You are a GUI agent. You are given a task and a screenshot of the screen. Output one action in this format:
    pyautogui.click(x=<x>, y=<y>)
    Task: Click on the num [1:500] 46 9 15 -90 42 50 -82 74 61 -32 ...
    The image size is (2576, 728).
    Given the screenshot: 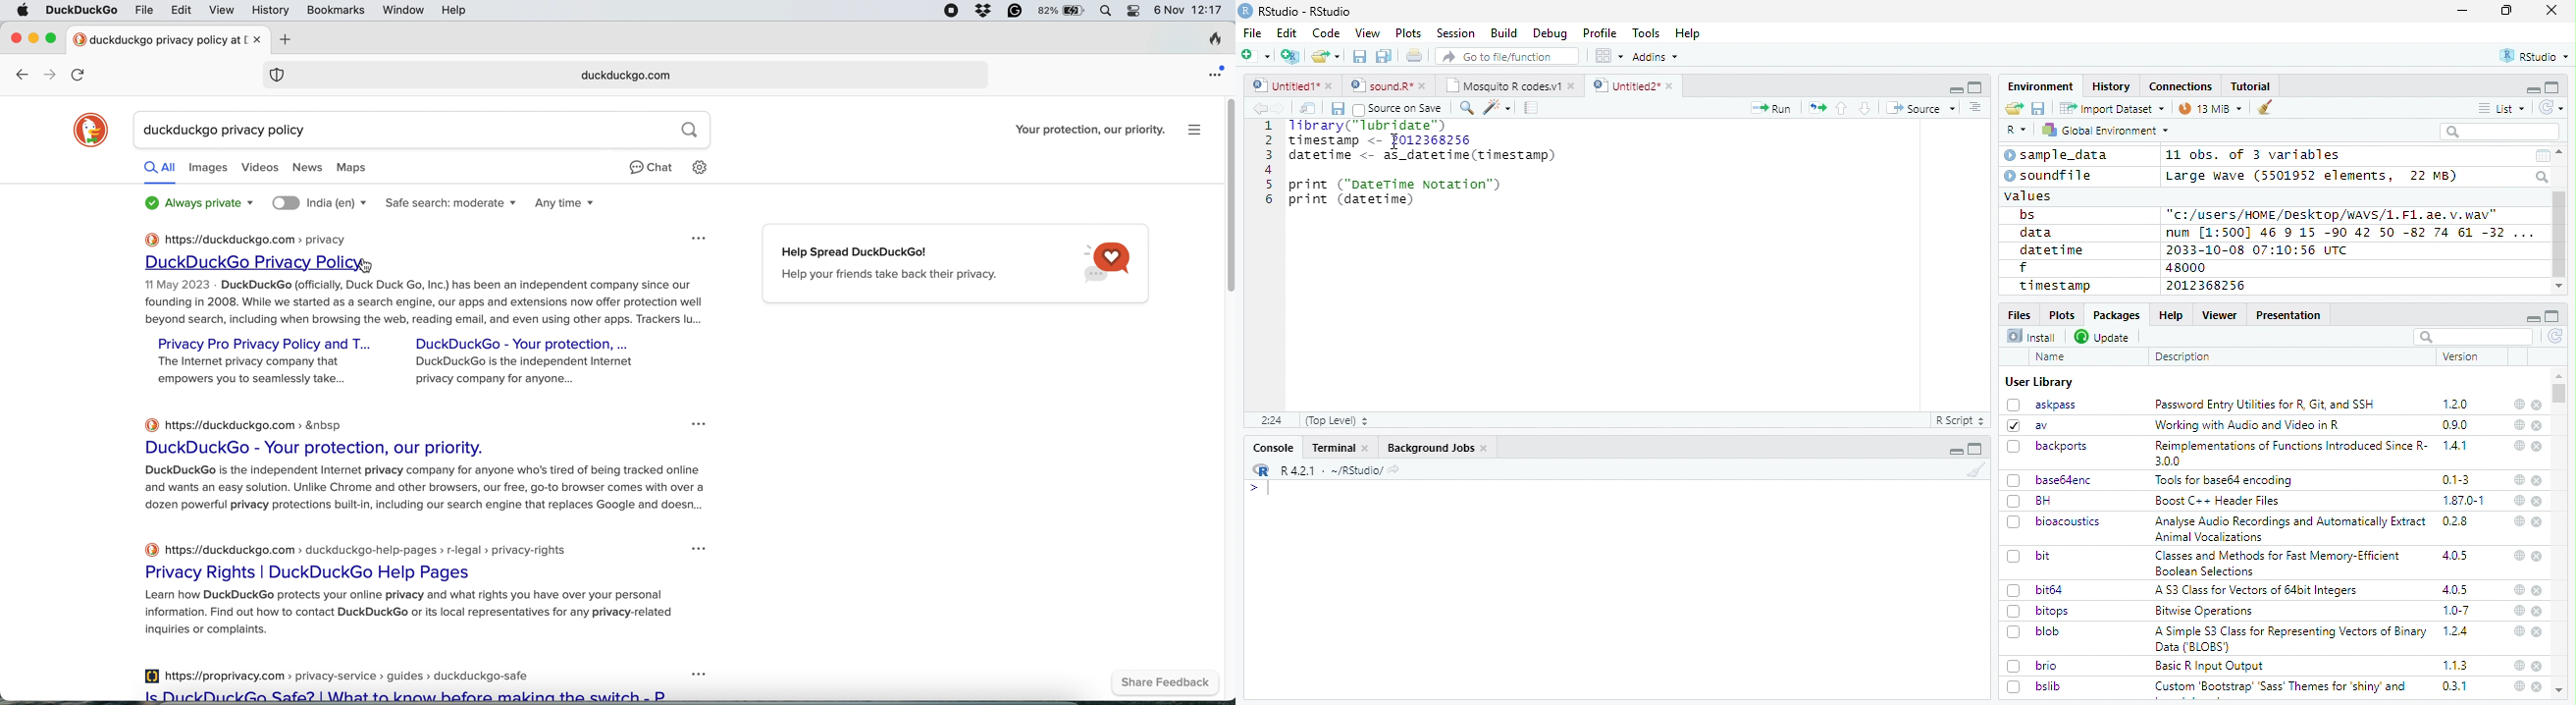 What is the action you would take?
    pyautogui.click(x=2349, y=232)
    